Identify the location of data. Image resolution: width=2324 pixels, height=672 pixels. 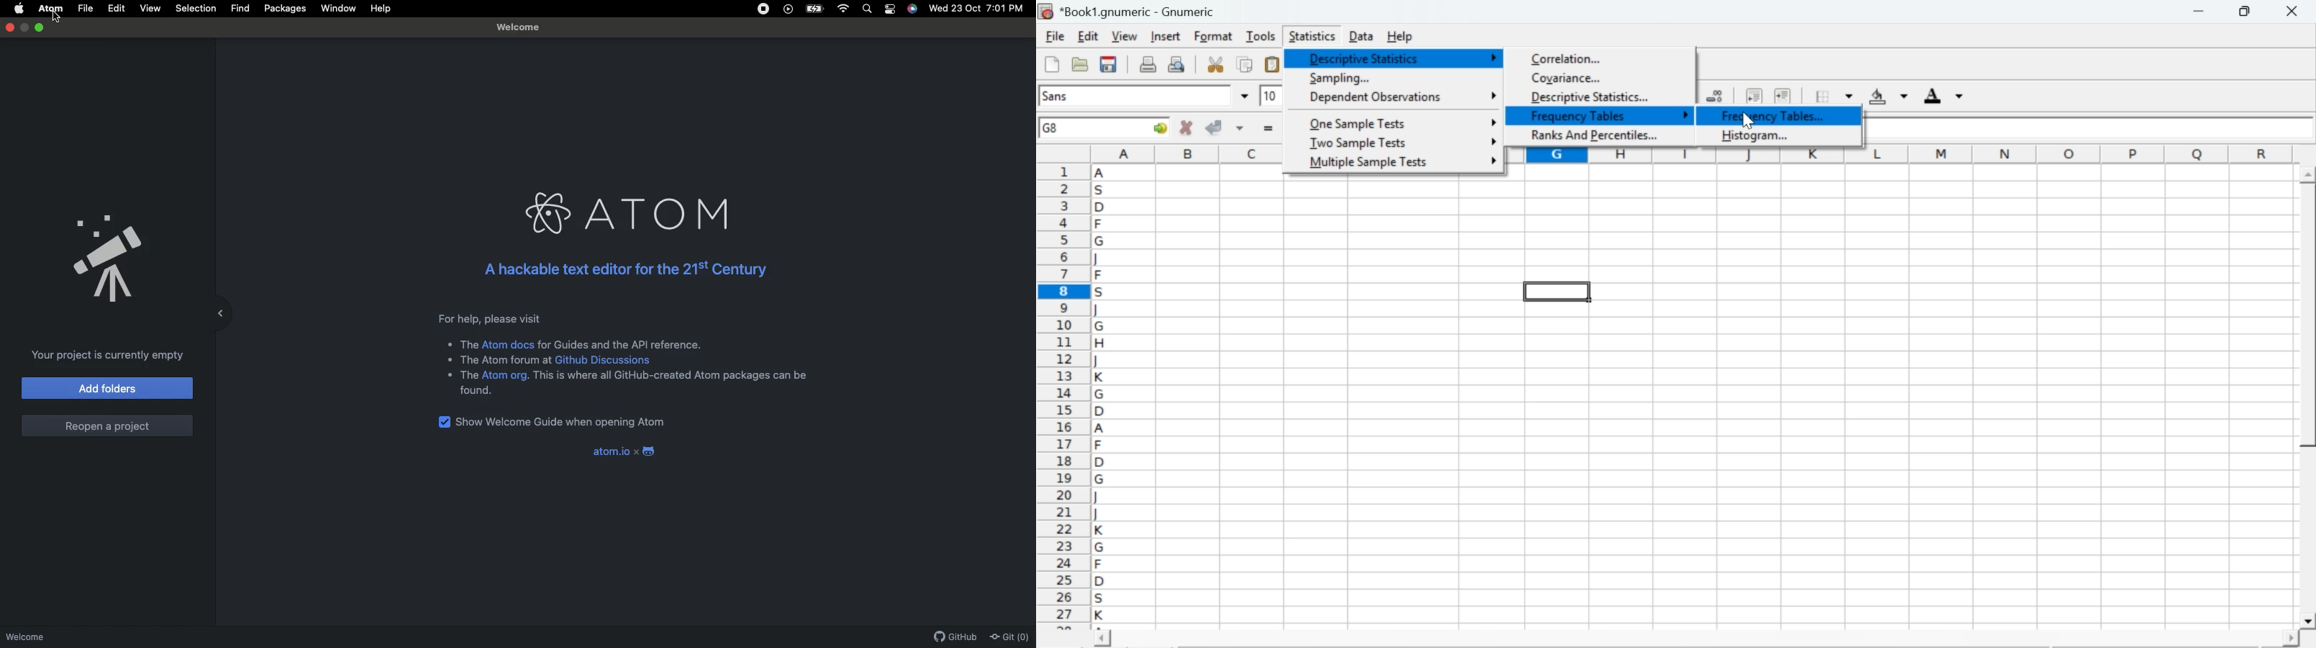
(1363, 35).